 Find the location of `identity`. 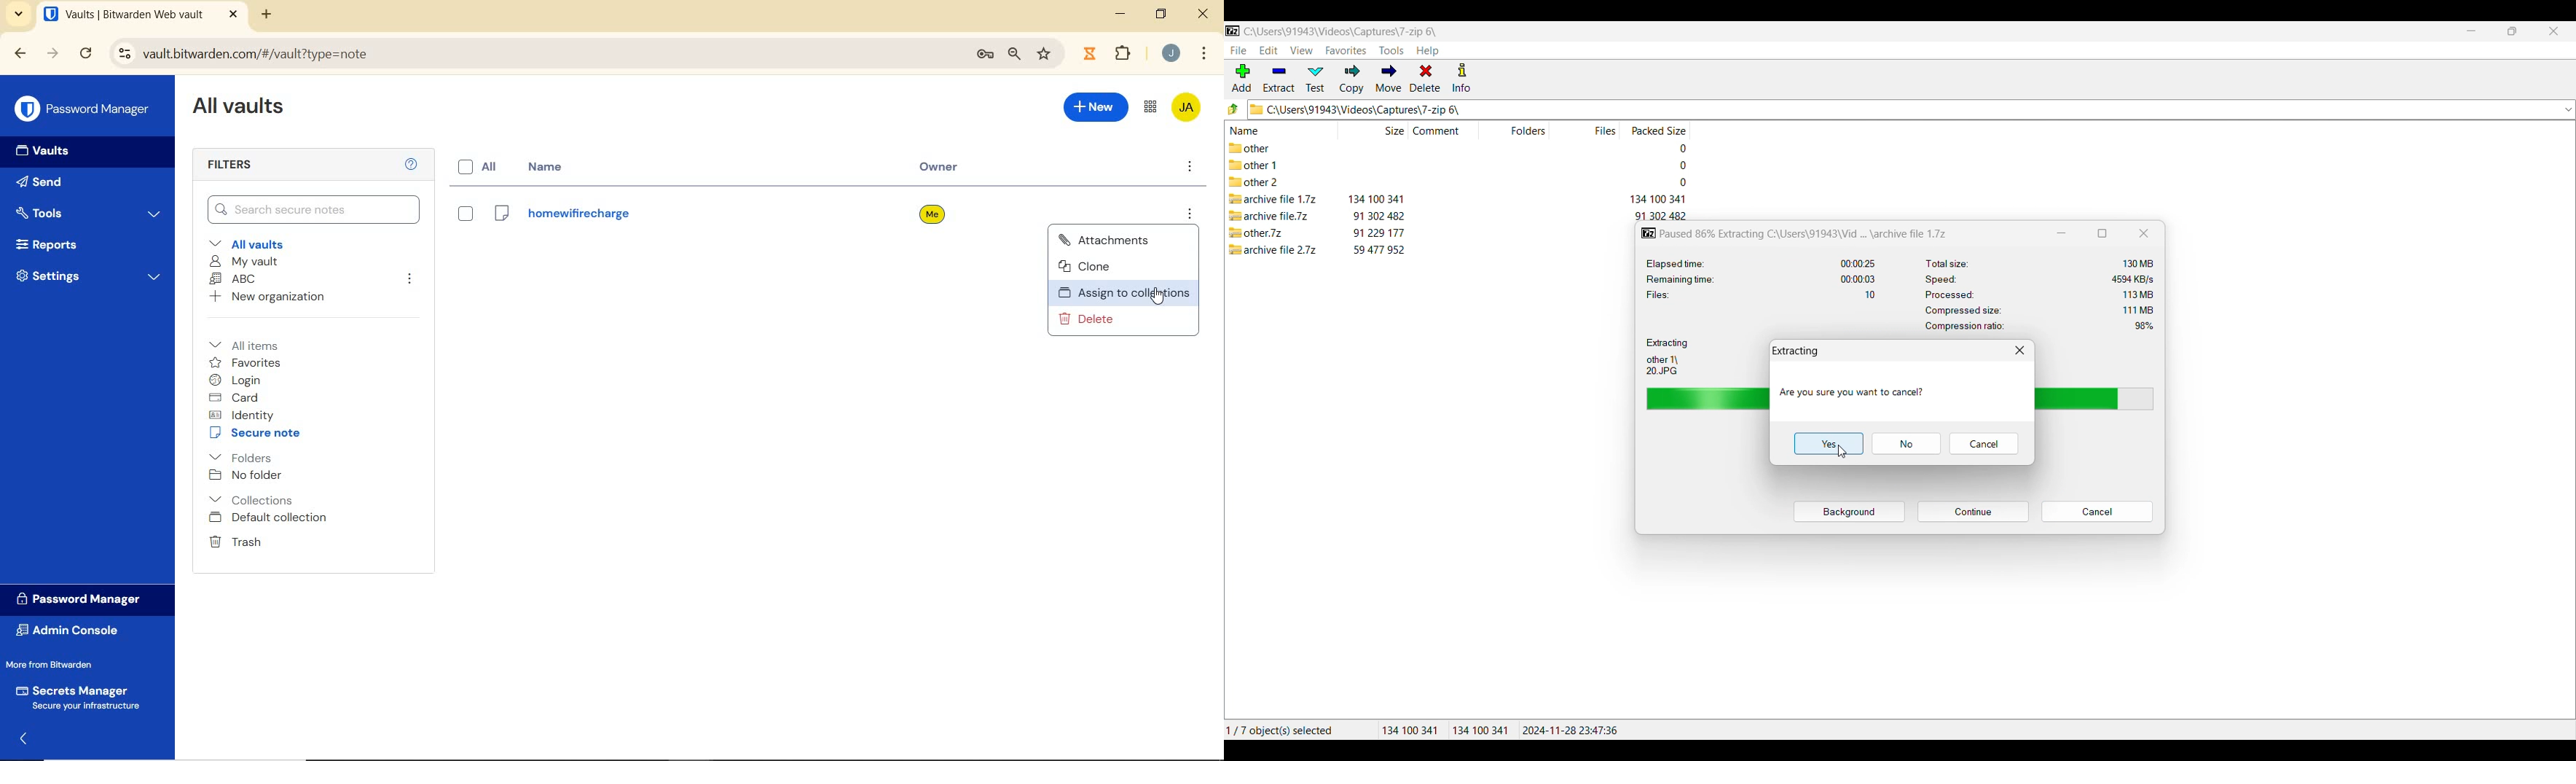

identity is located at coordinates (241, 414).